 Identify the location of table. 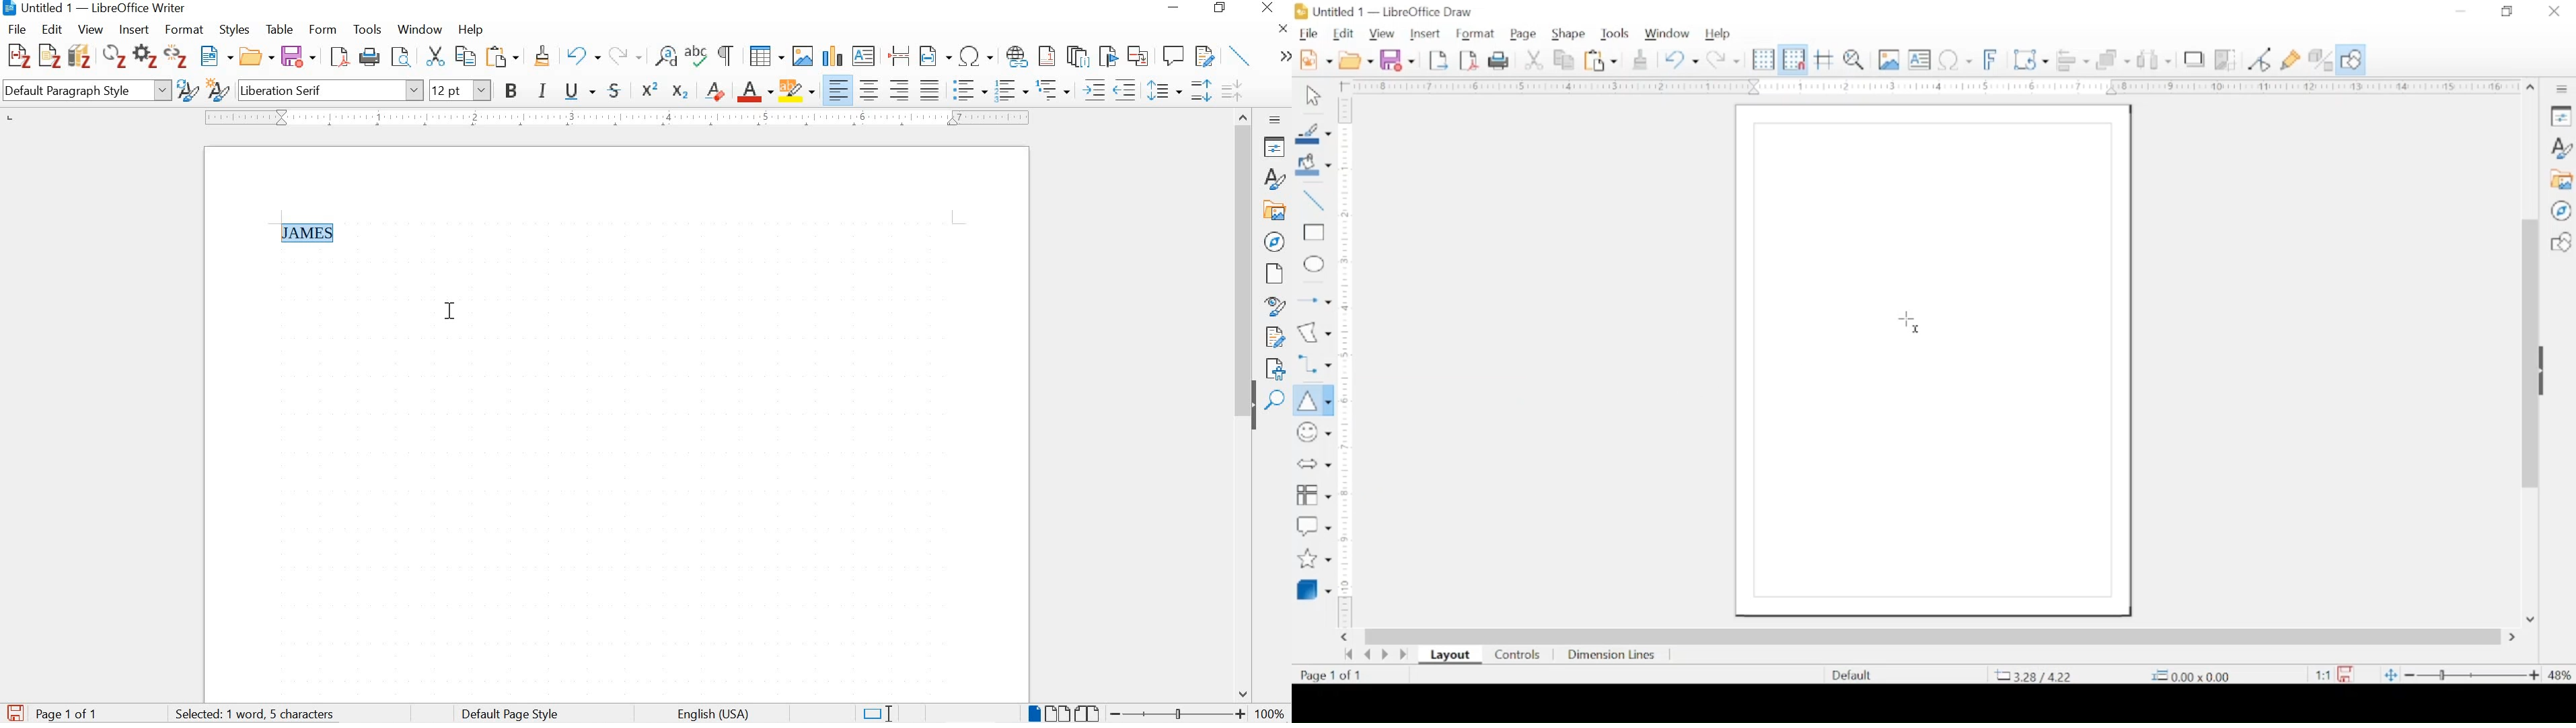
(279, 29).